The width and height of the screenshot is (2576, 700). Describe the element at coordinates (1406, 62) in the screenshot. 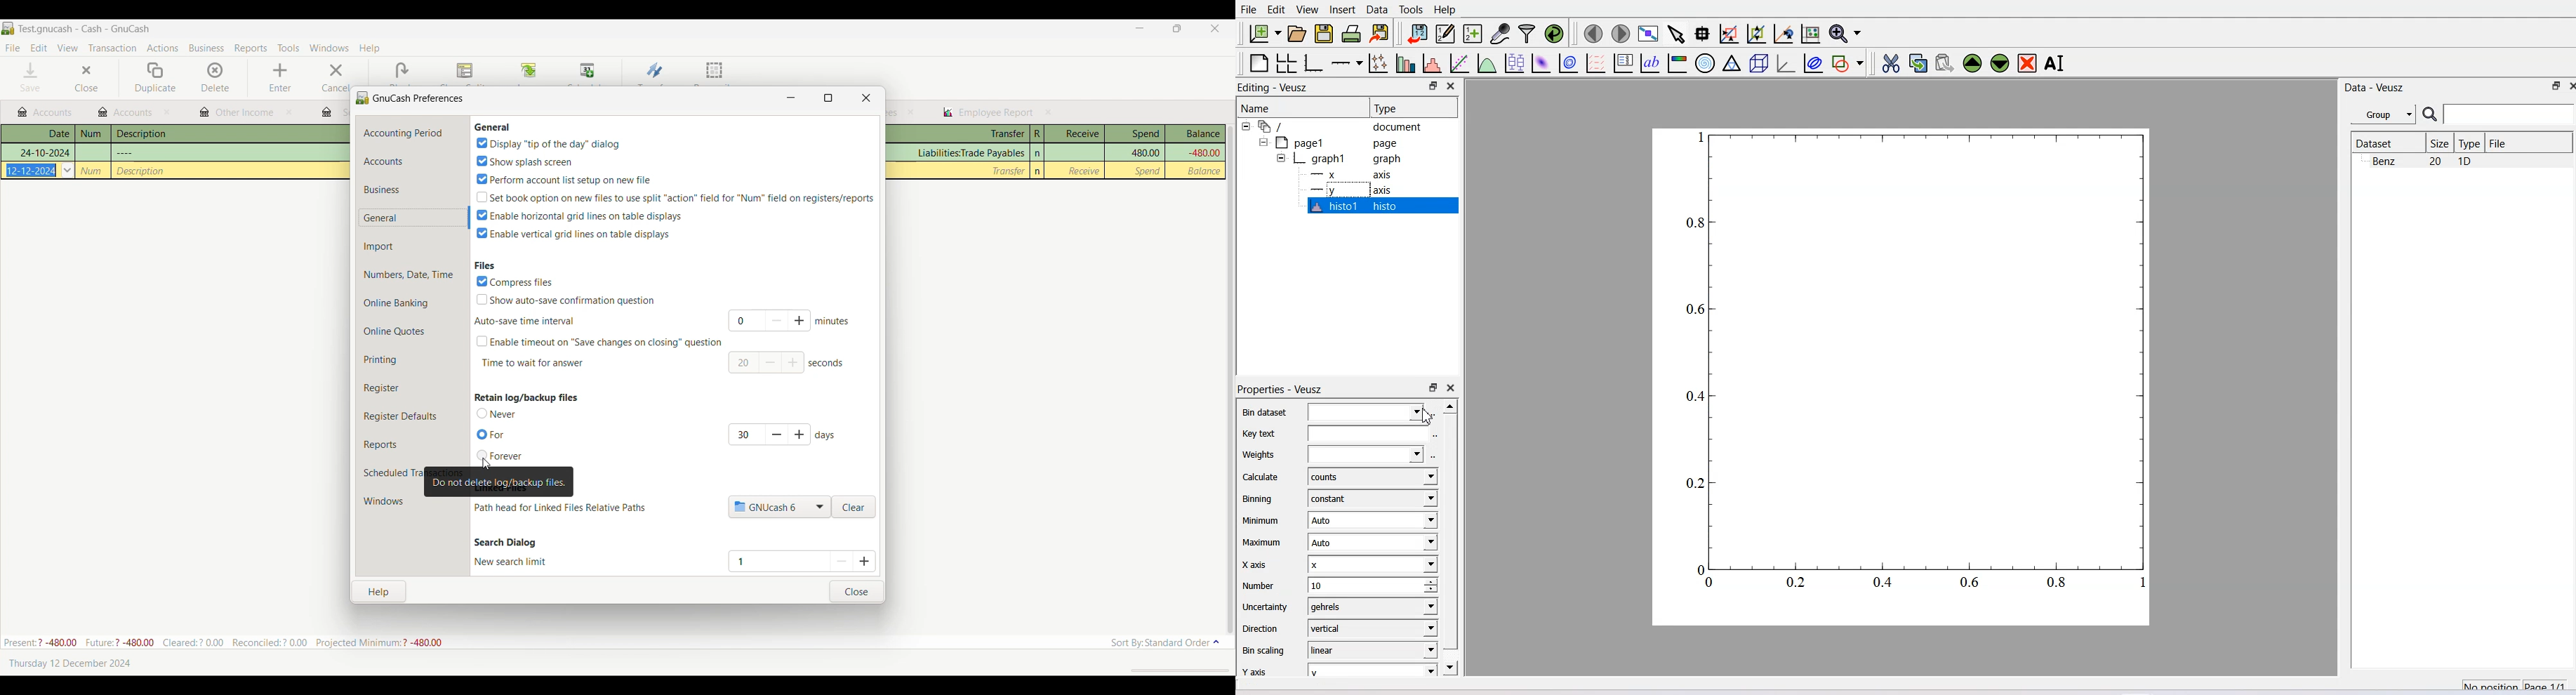

I see `Plot bar chart` at that location.